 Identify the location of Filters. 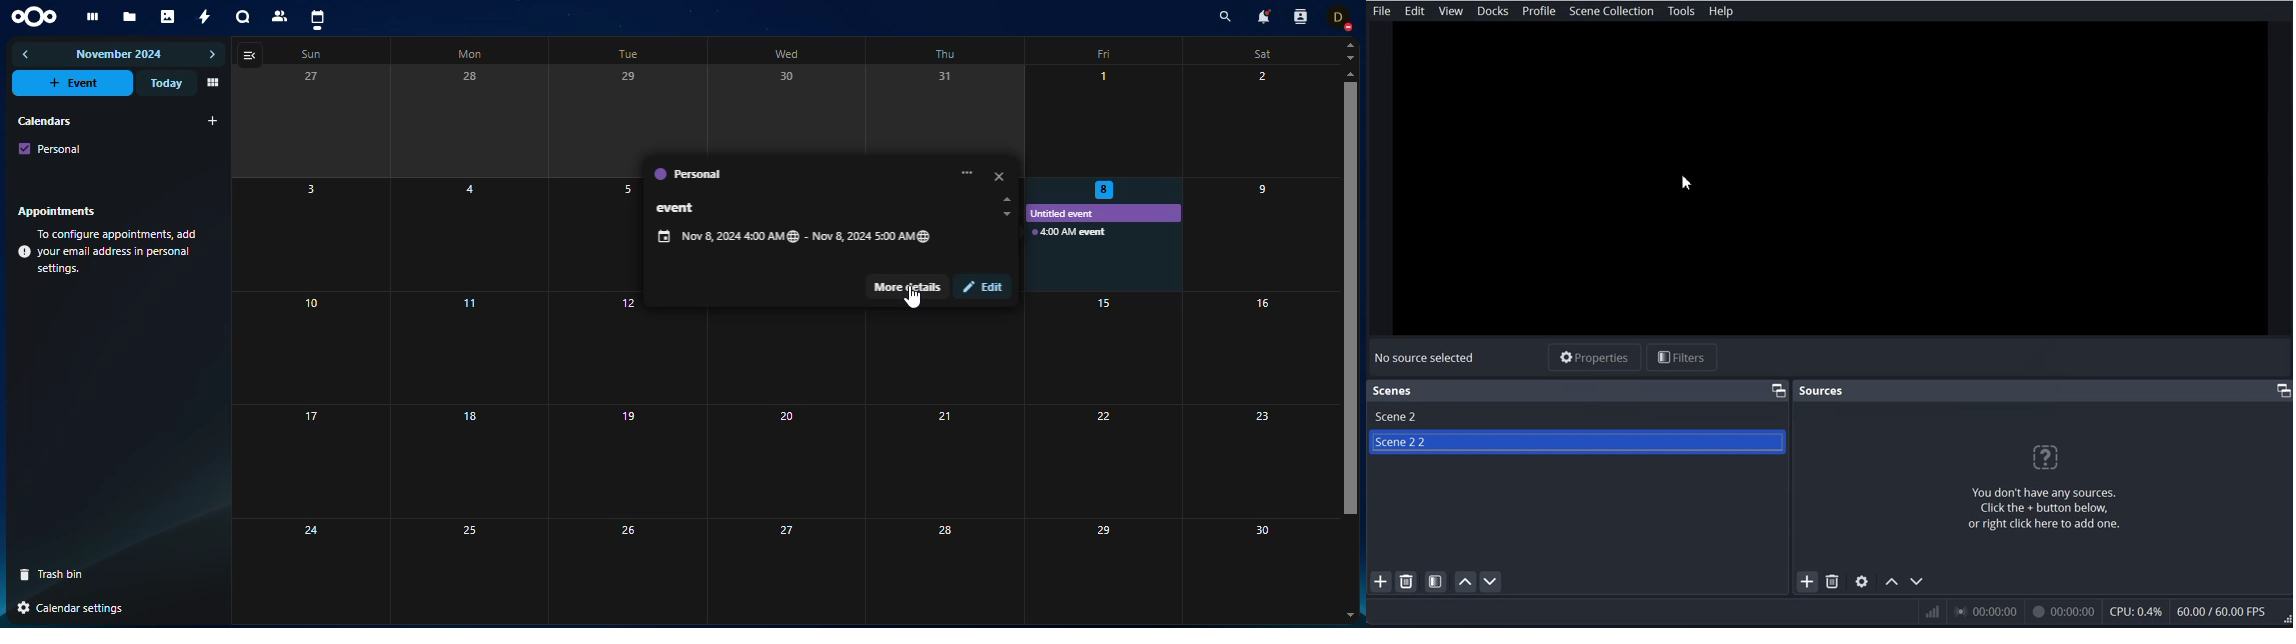
(1683, 356).